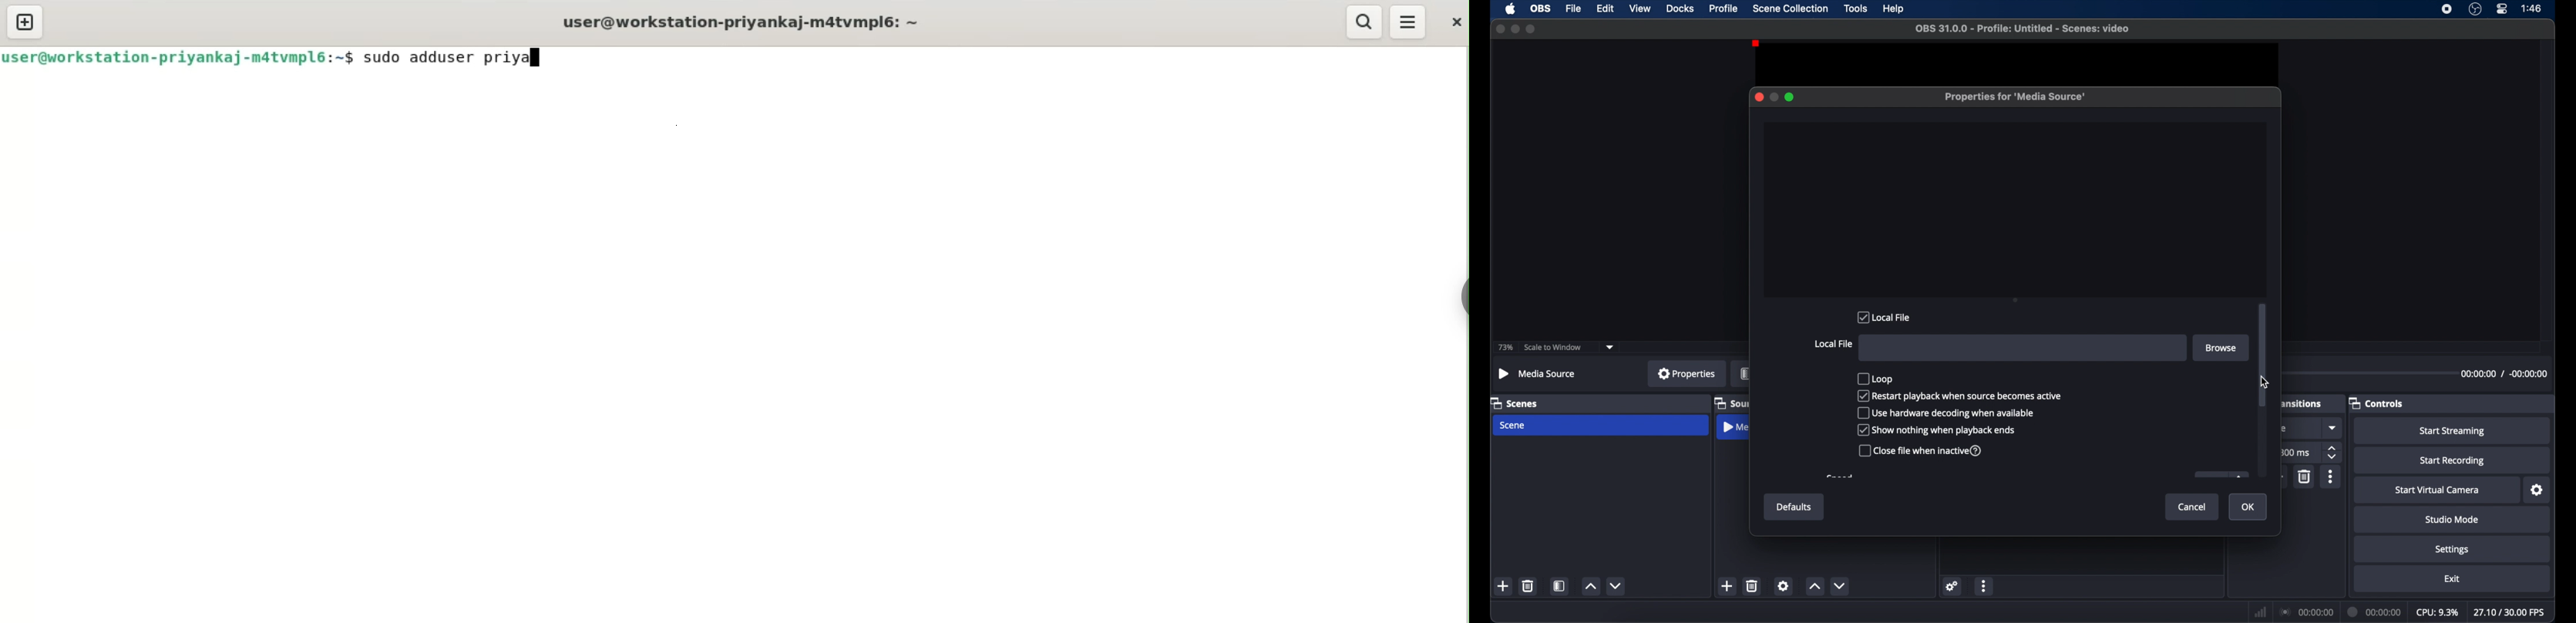  I want to click on settings, so click(2538, 490).